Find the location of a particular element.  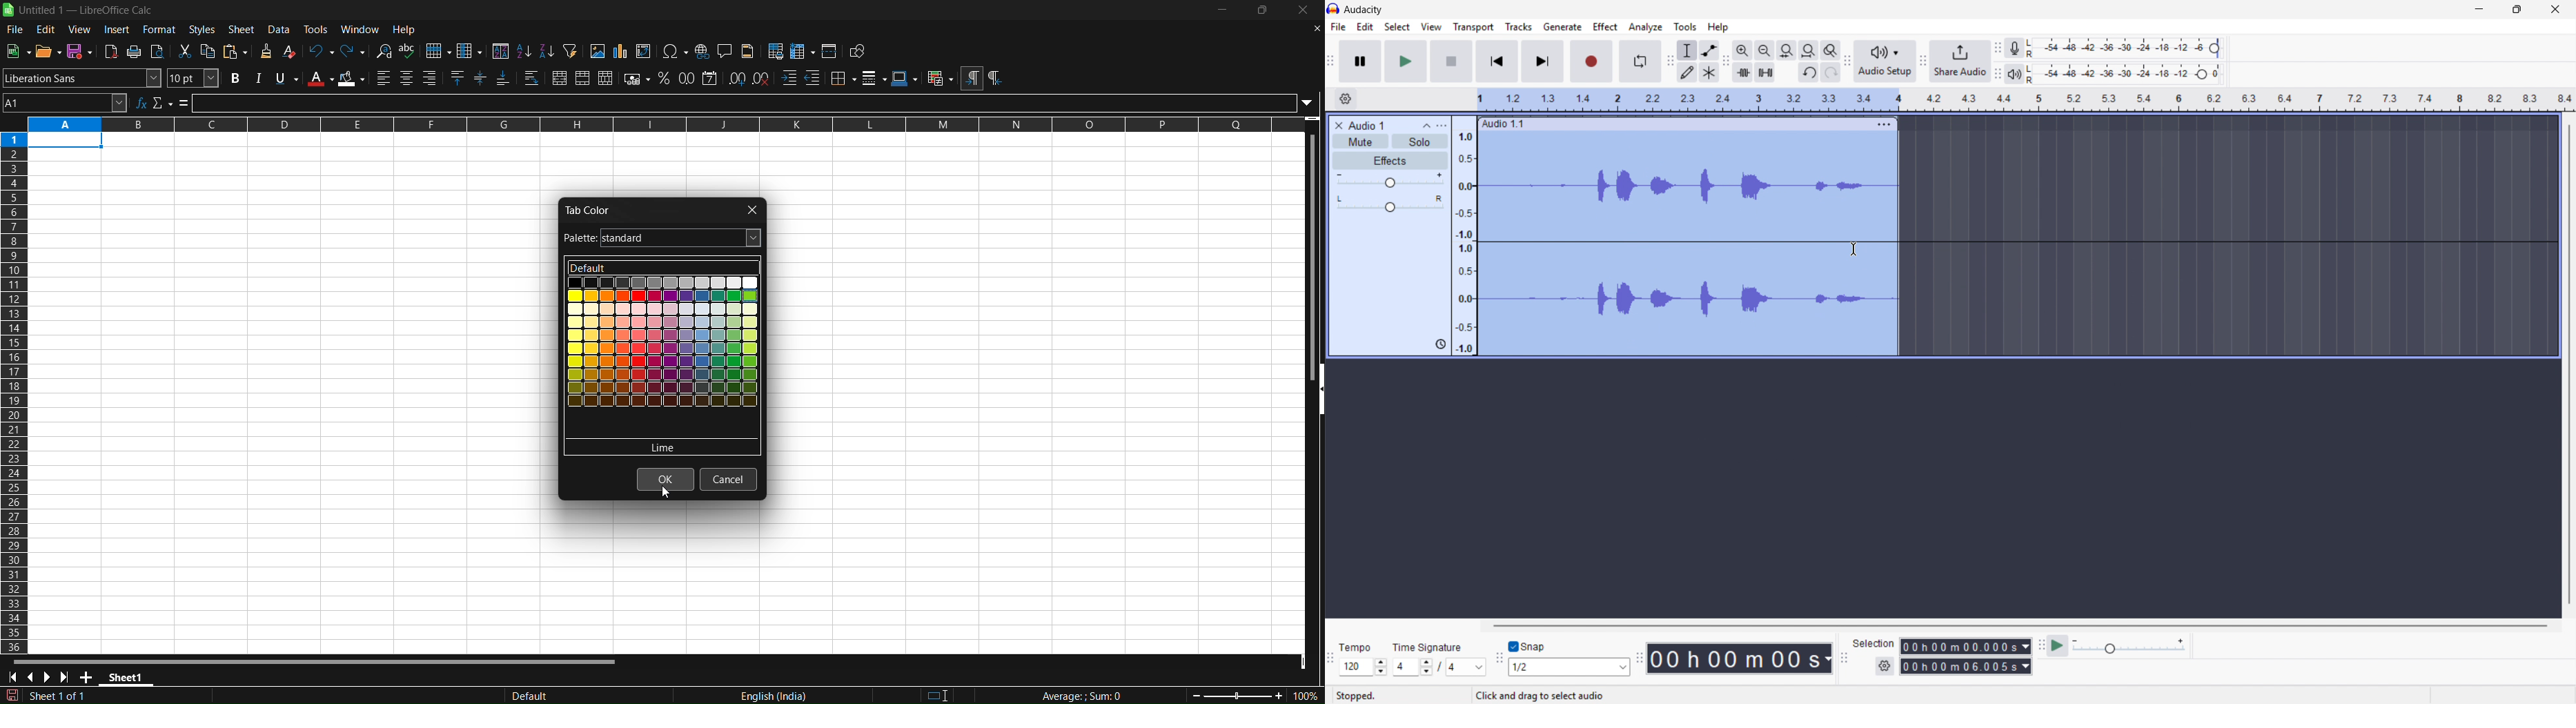

sort descending is located at coordinates (547, 52).